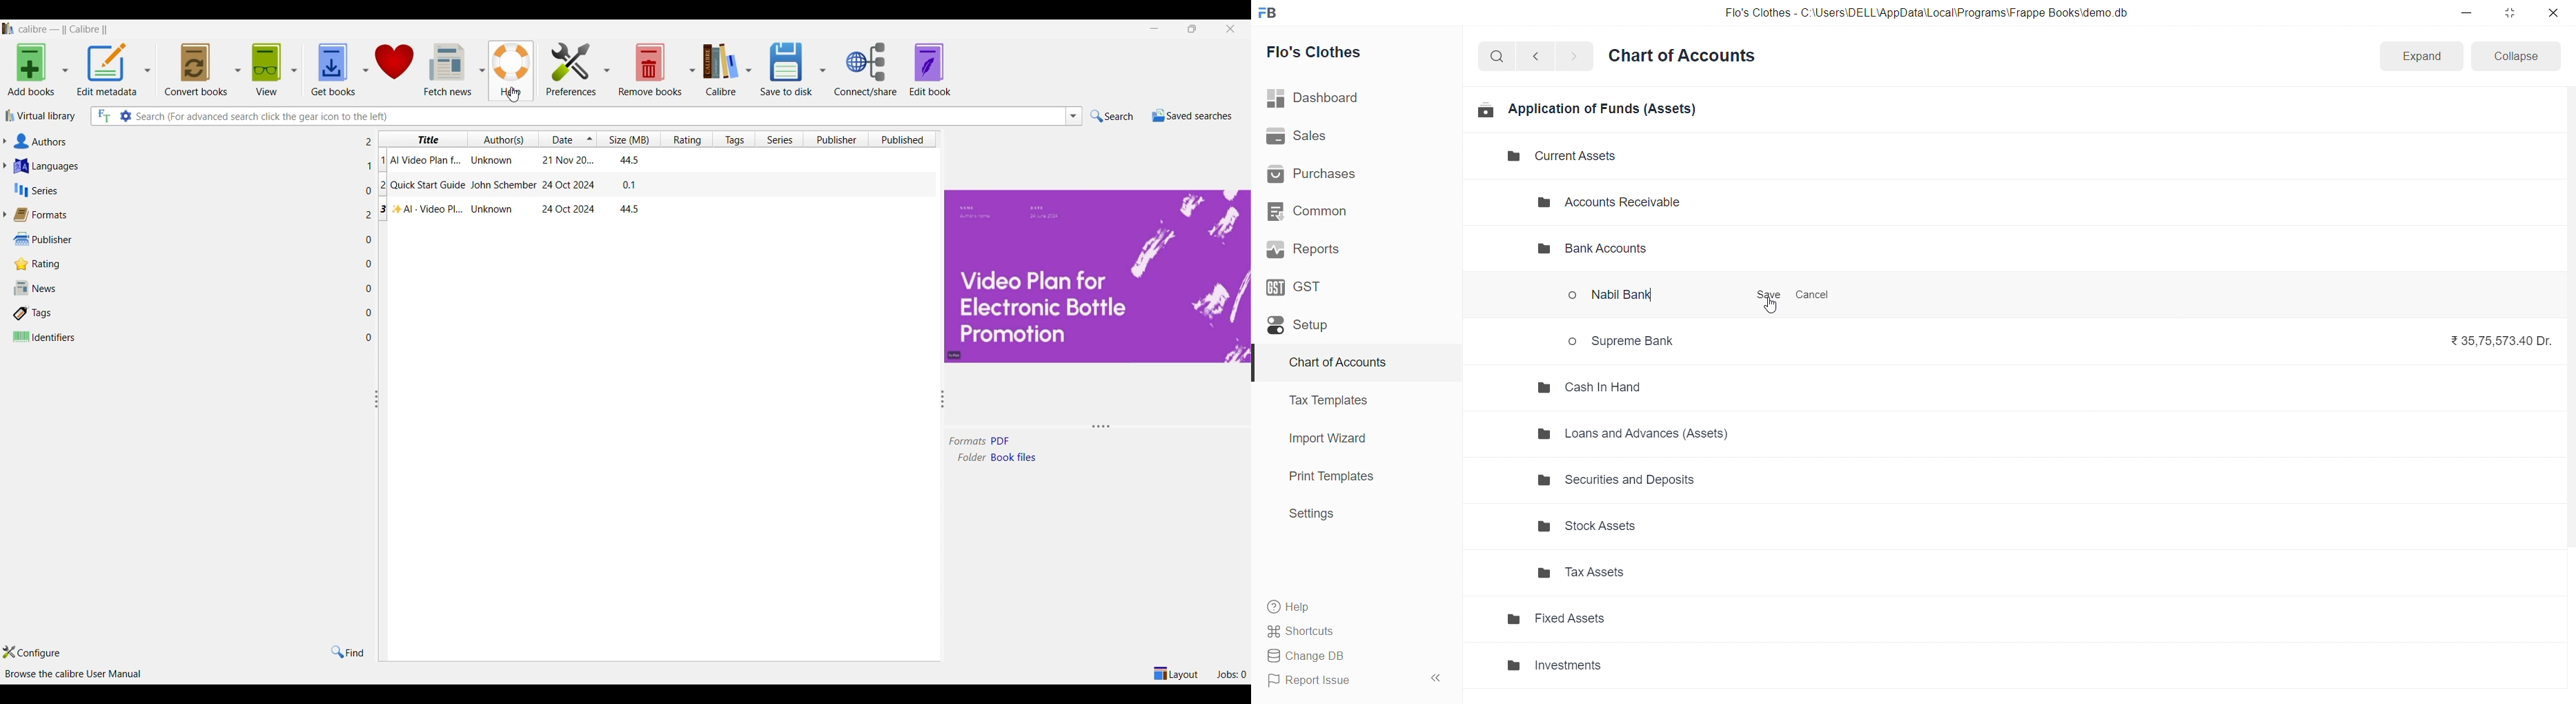 The width and height of the screenshot is (2576, 728). Describe the element at coordinates (1437, 681) in the screenshot. I see `Collapse sidebar` at that location.